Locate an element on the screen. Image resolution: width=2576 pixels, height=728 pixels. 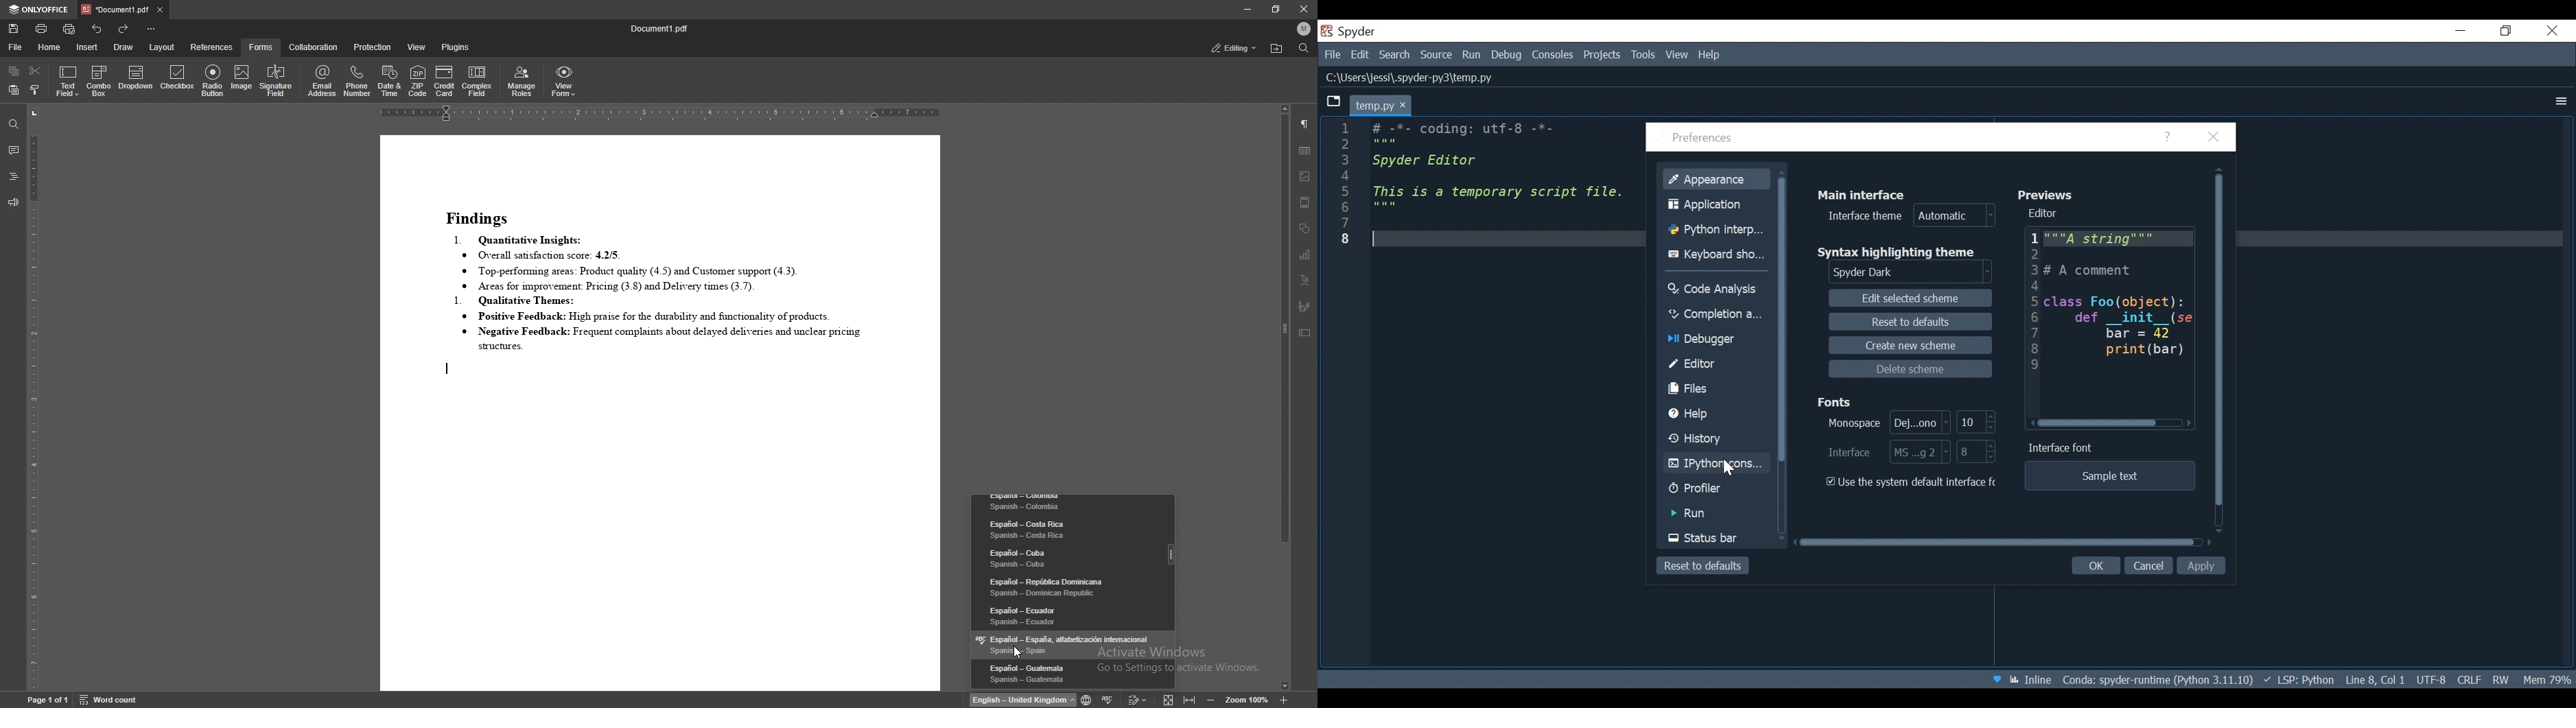
text art is located at coordinates (1305, 280).